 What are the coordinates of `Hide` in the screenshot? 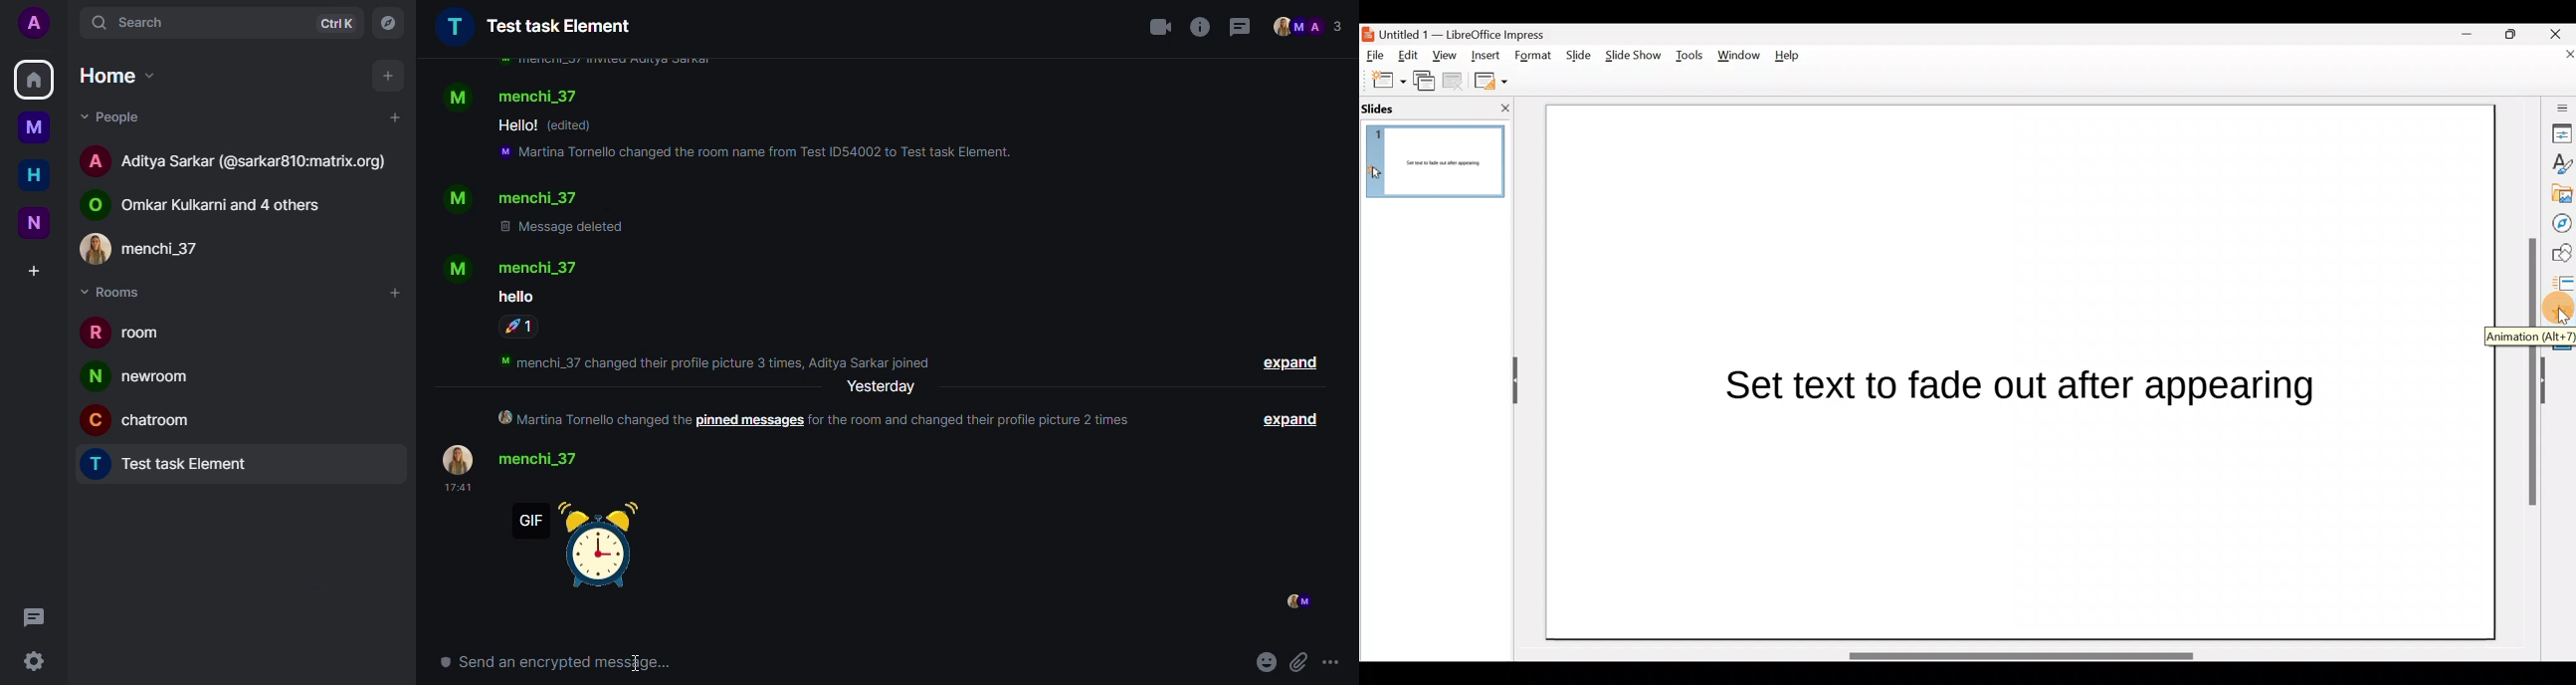 It's located at (1510, 381).